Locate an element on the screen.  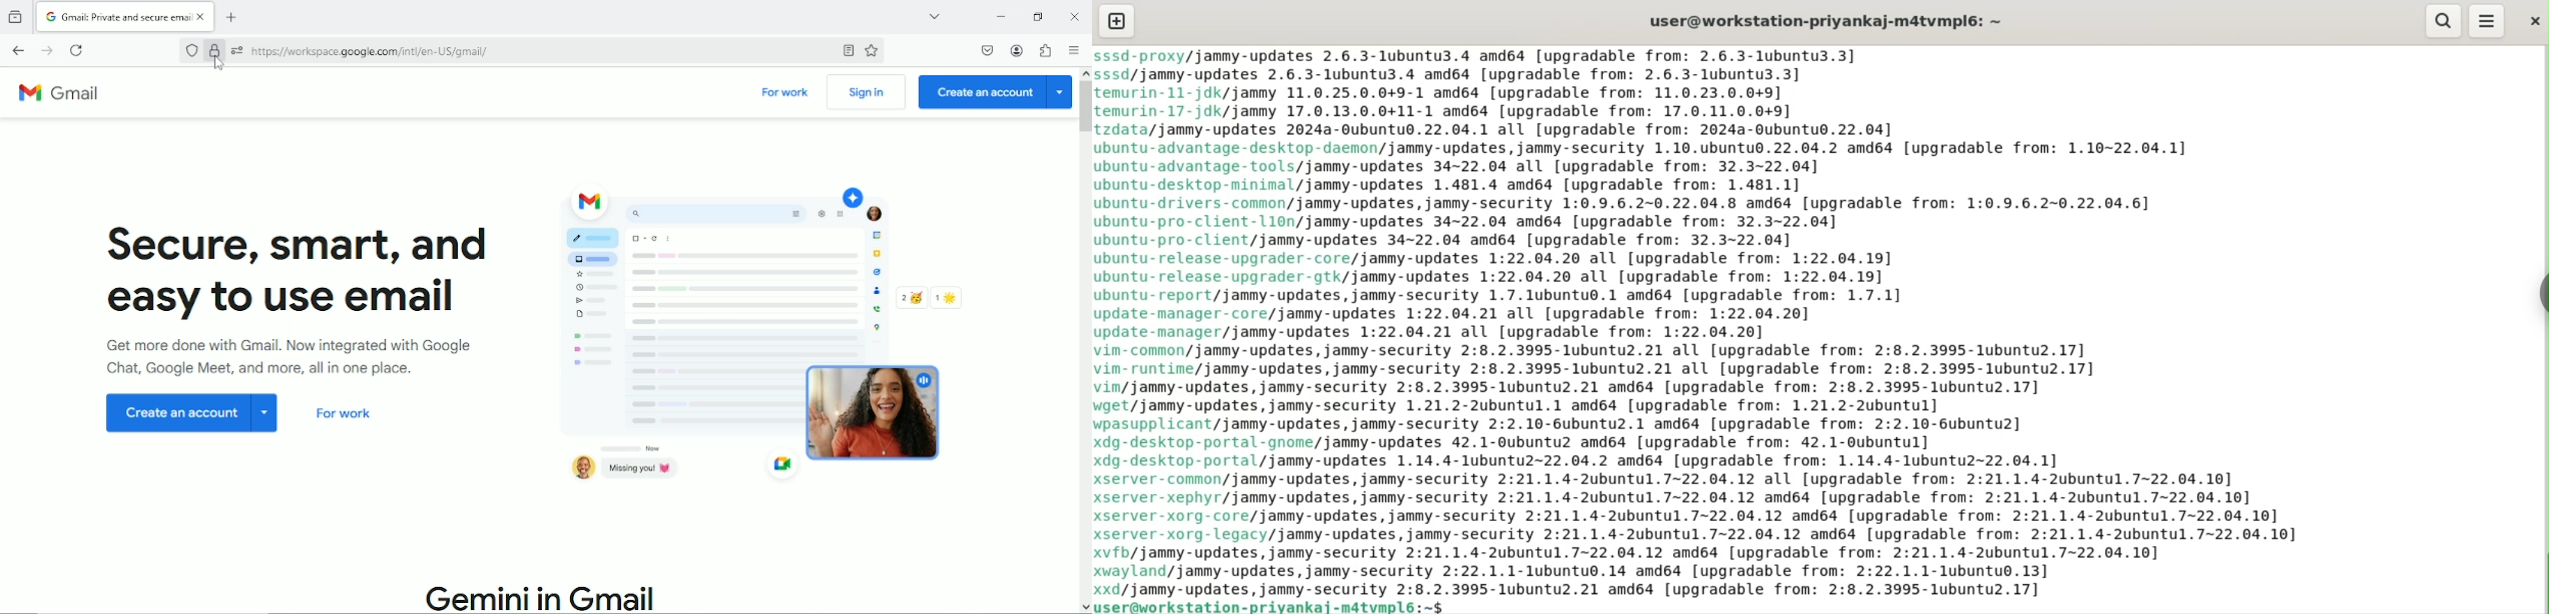
Secure, smart and easy to use email. is located at coordinates (303, 275).